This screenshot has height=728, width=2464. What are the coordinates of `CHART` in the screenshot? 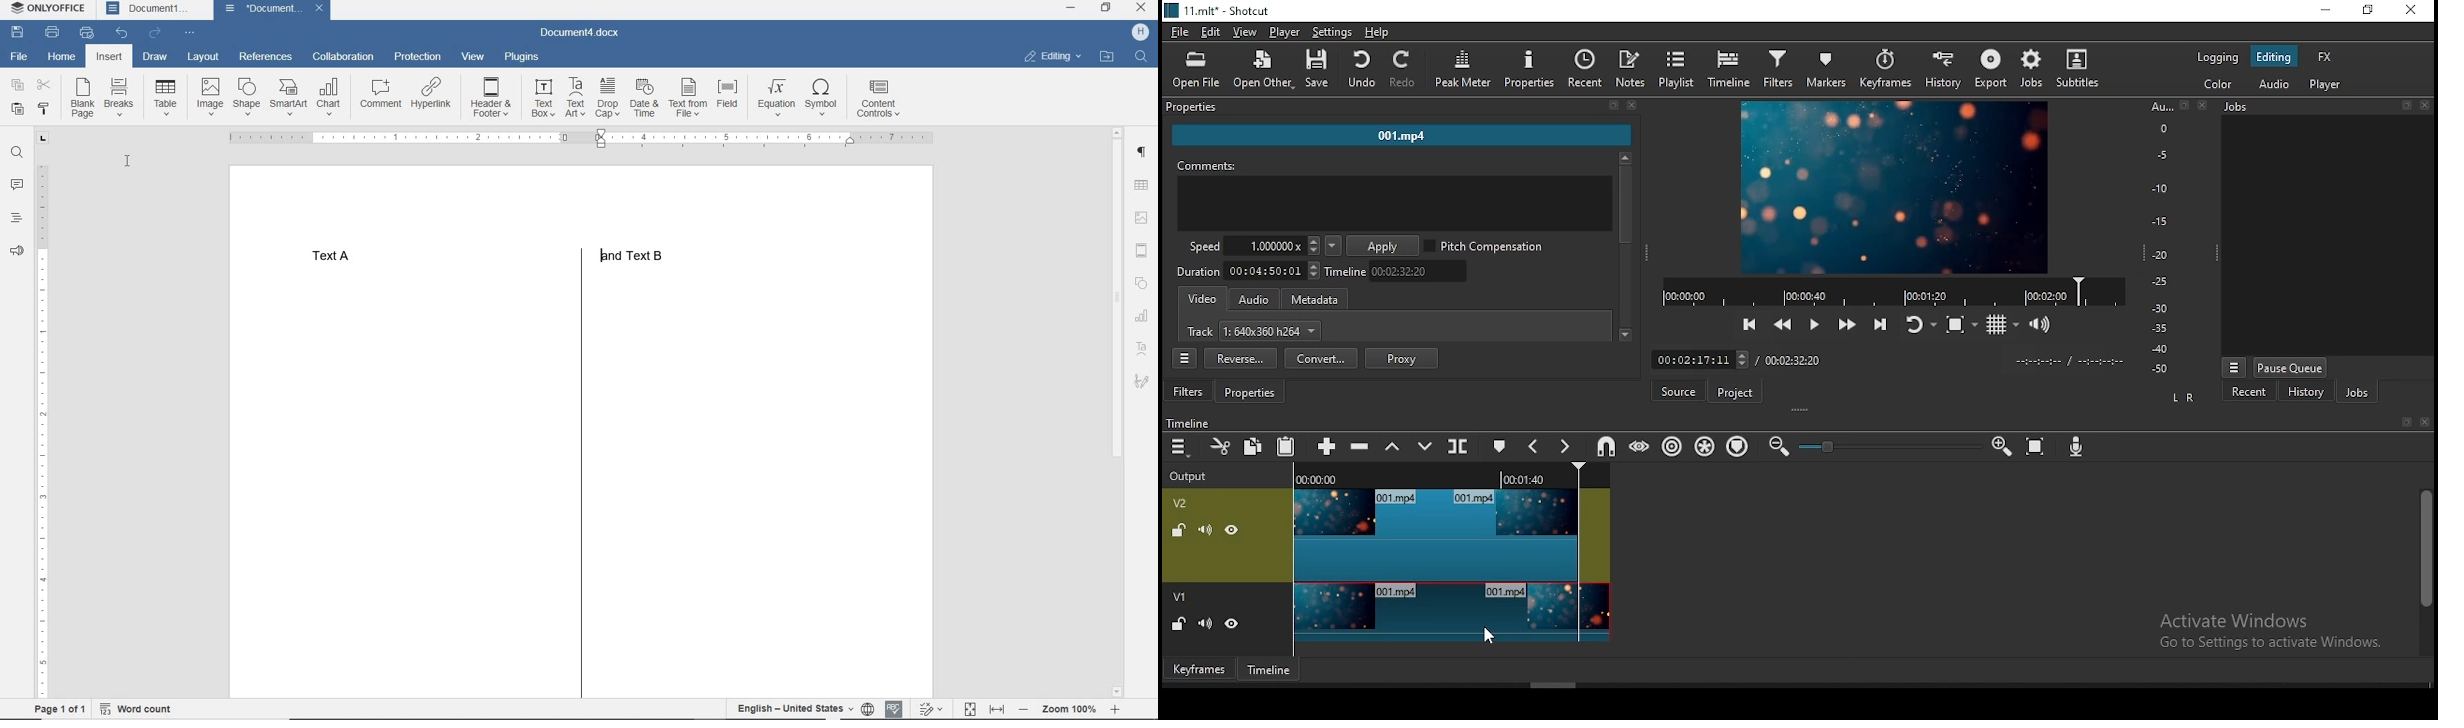 It's located at (330, 96).